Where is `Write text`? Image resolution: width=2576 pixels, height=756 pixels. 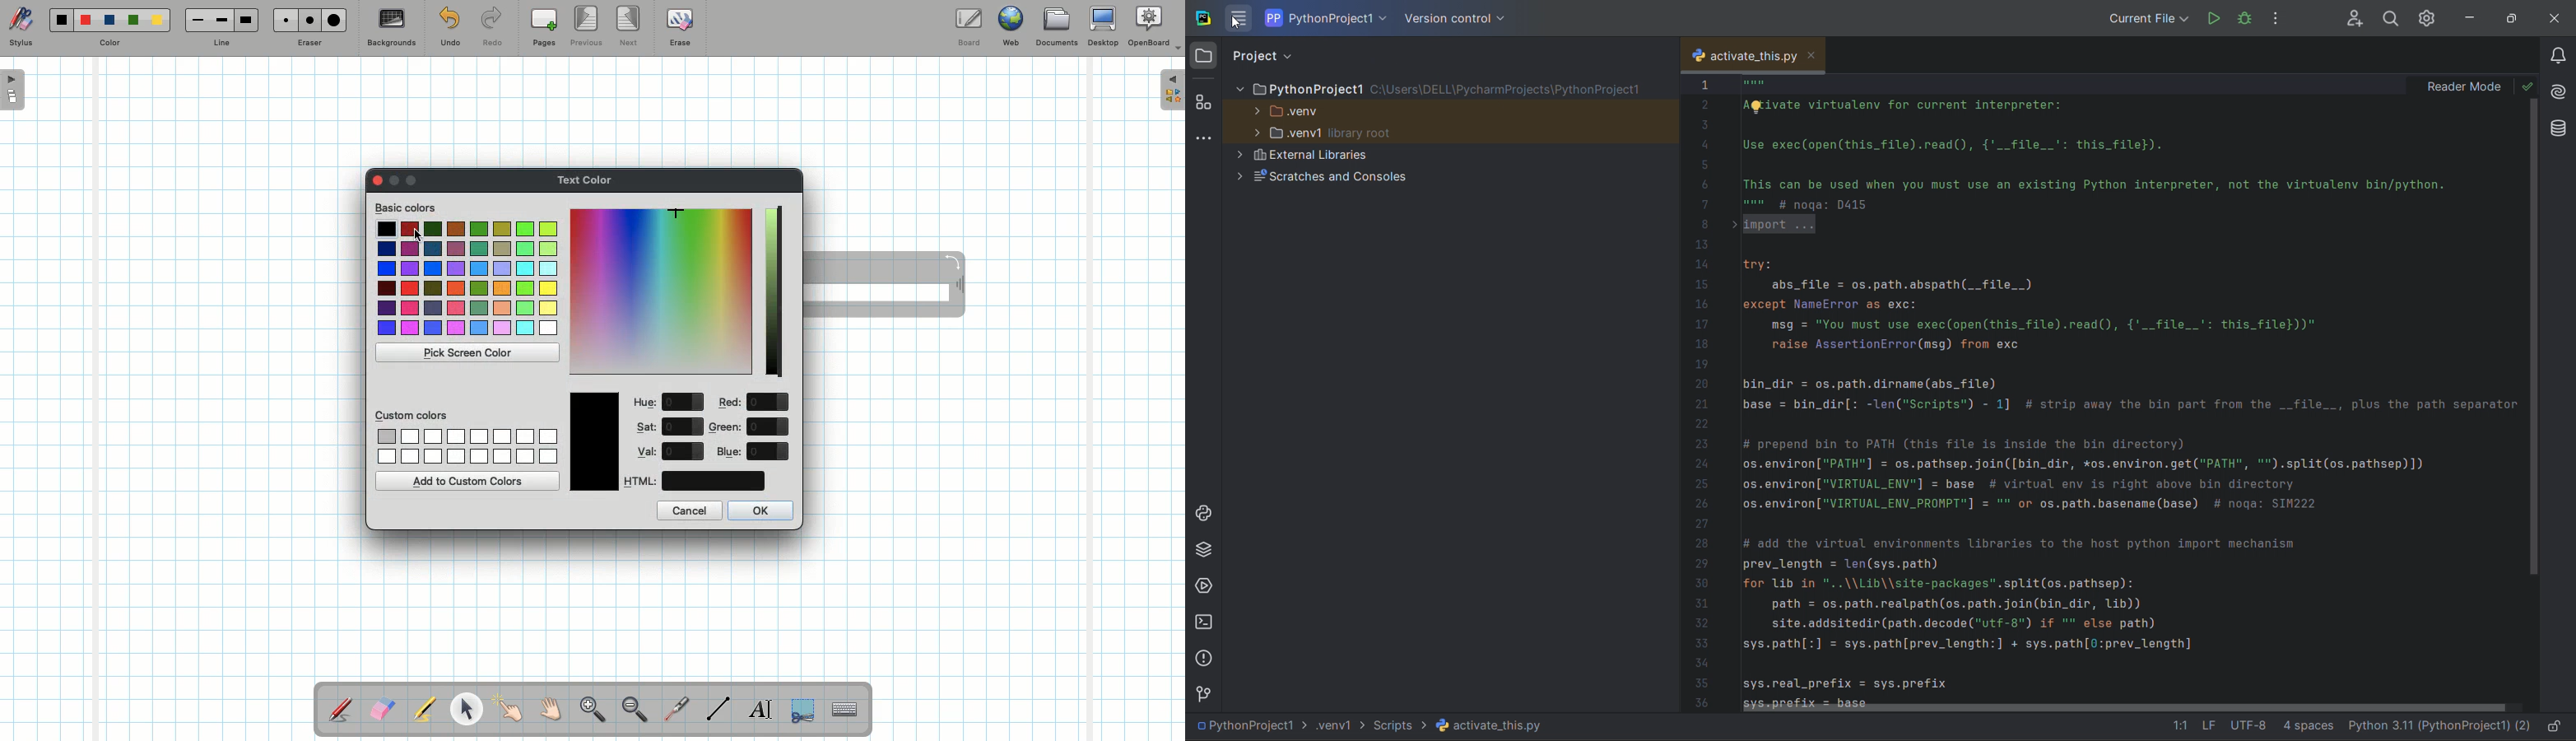
Write text is located at coordinates (762, 706).